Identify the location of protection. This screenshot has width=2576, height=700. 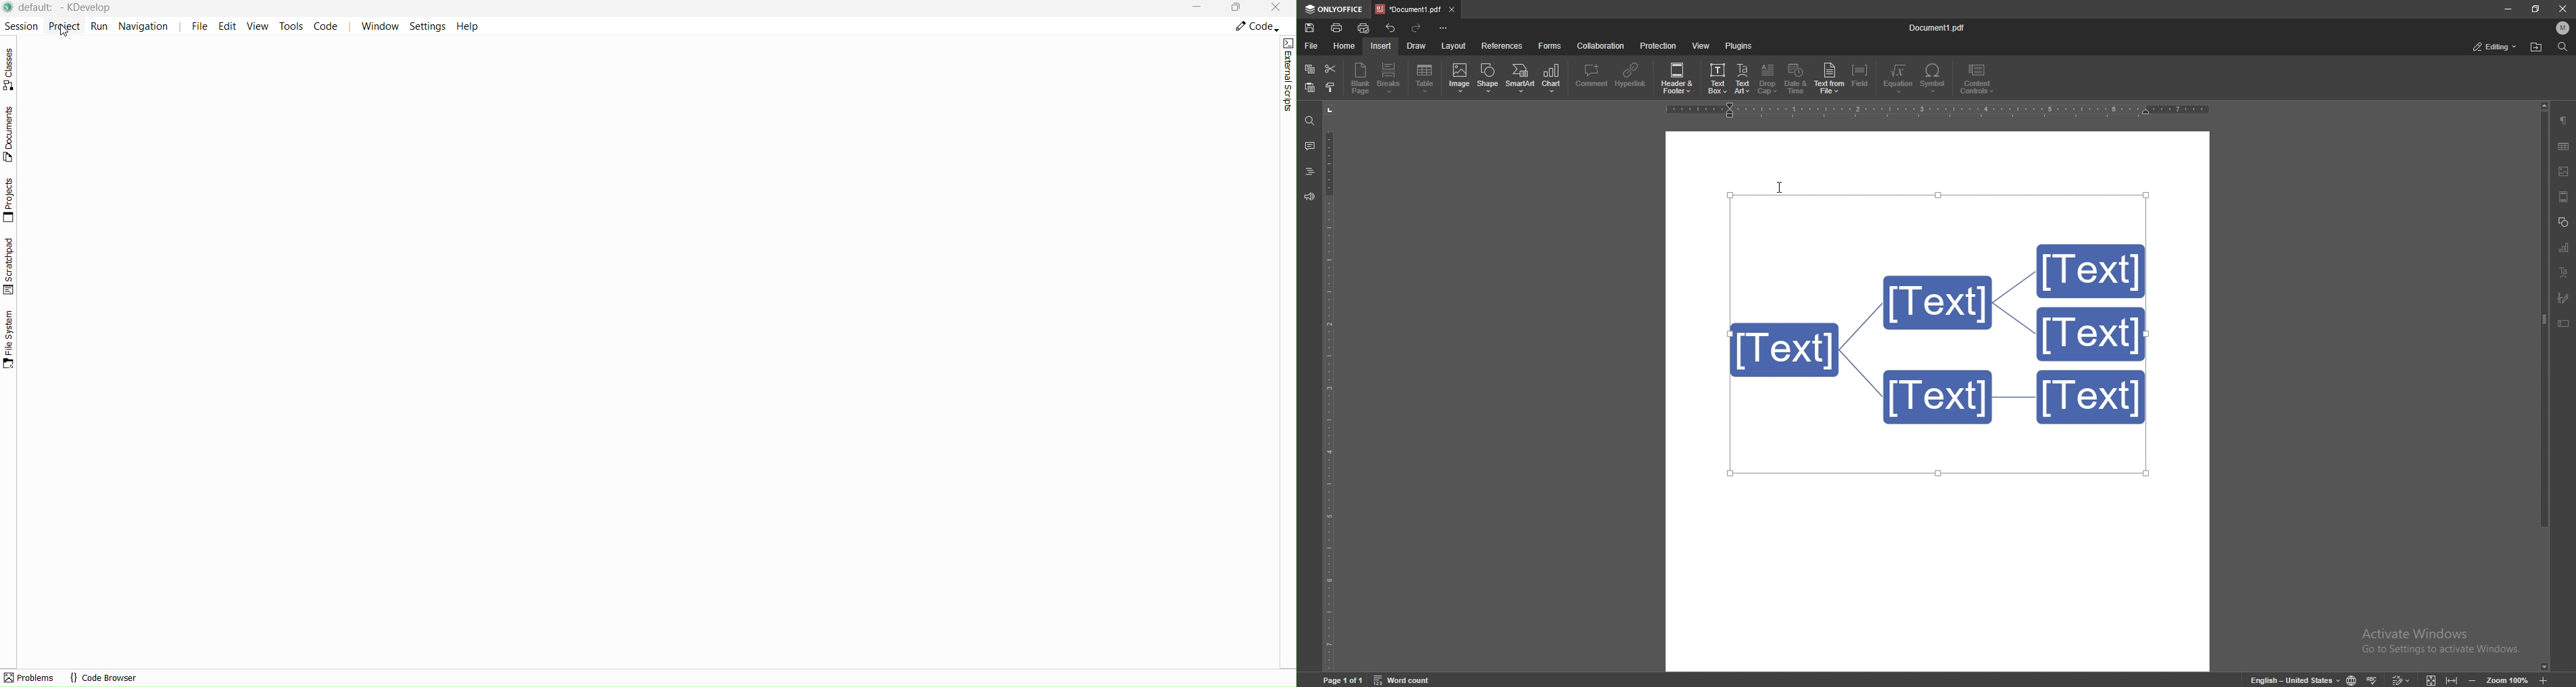
(1659, 45).